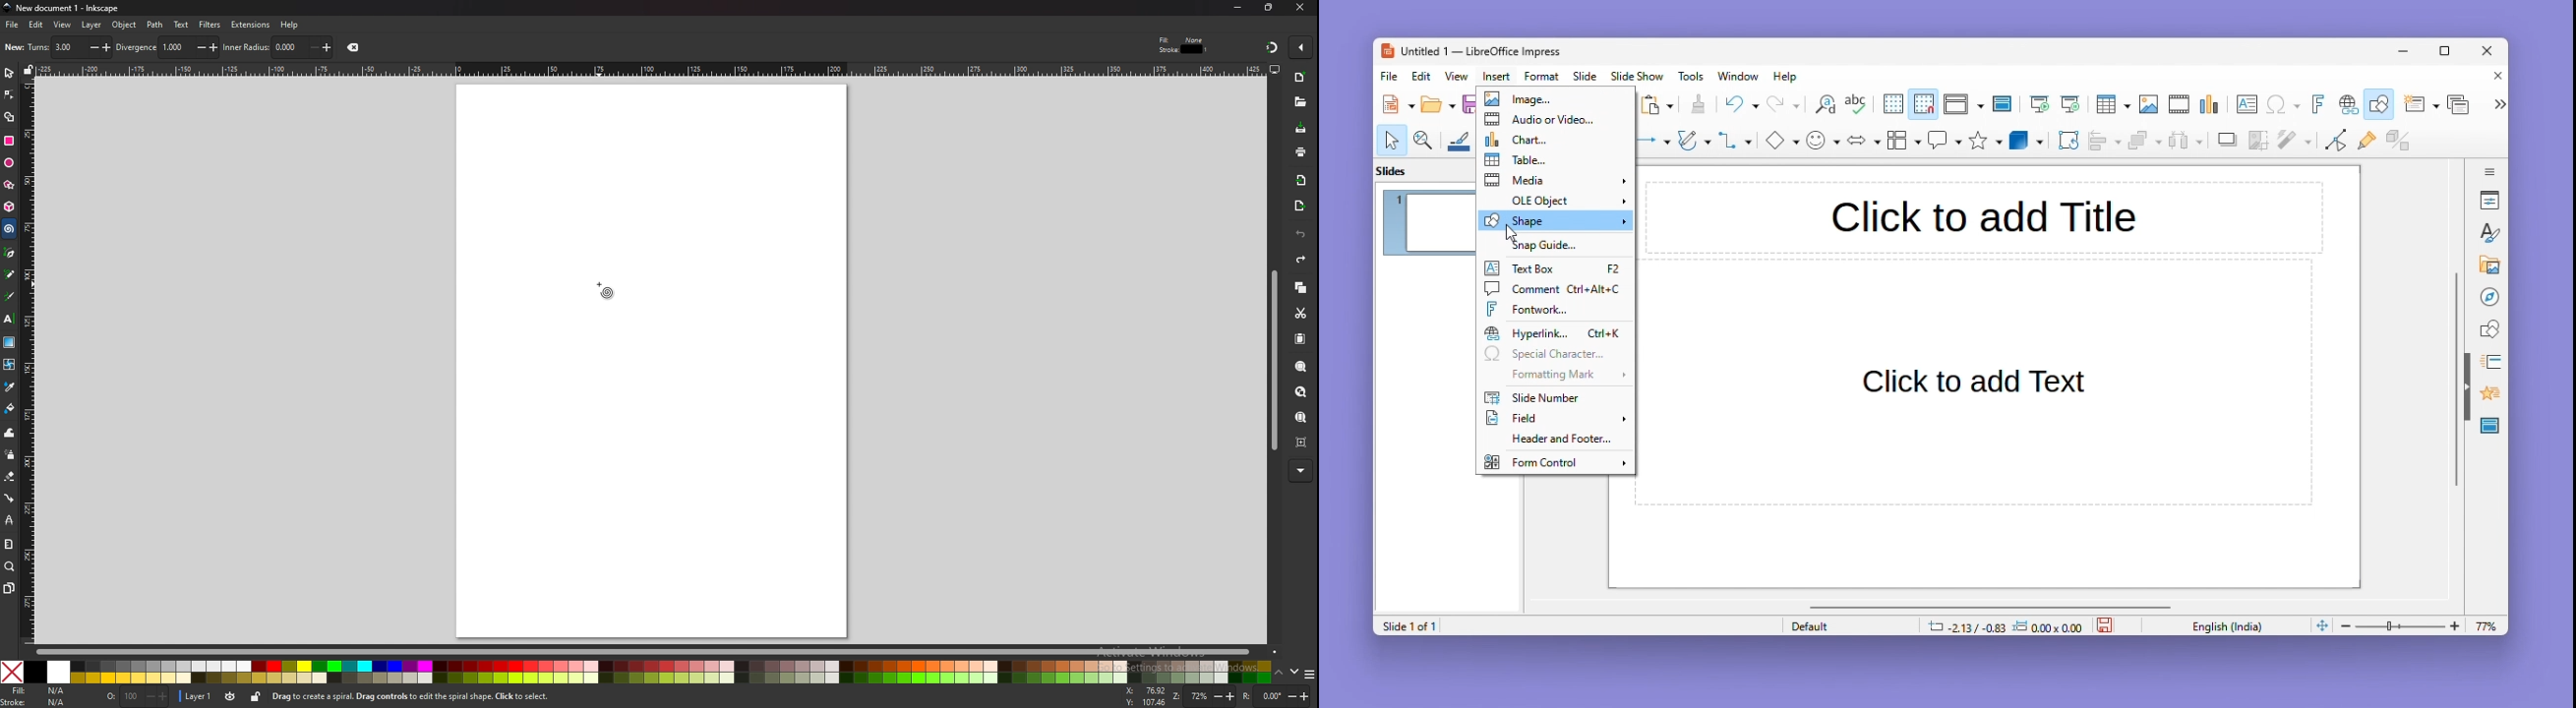 This screenshot has height=728, width=2576. Describe the element at coordinates (257, 698) in the screenshot. I see `lock` at that location.